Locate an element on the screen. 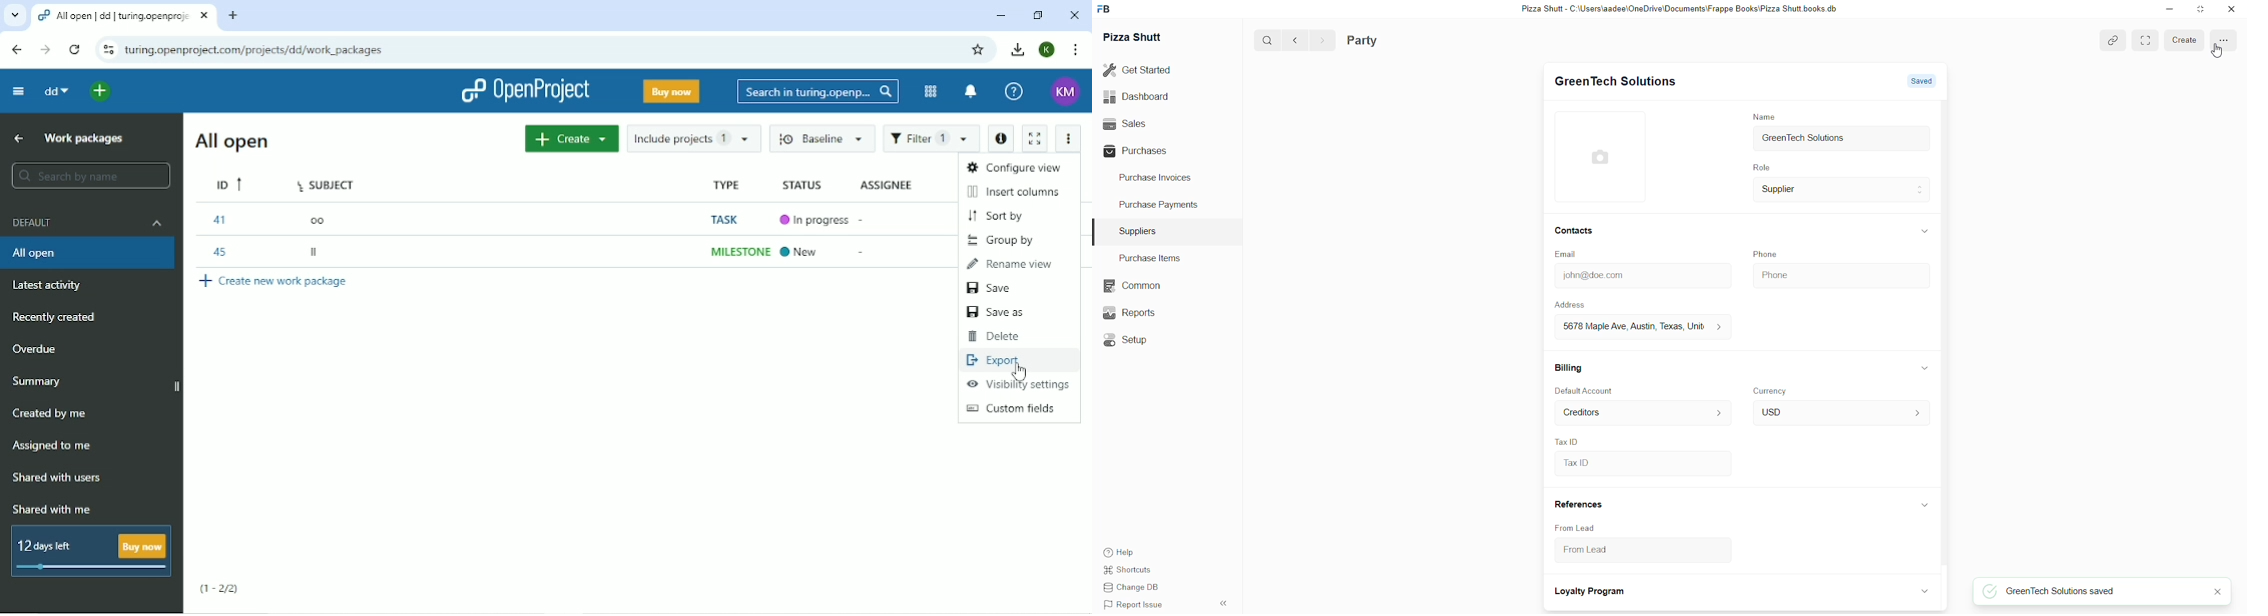 The height and width of the screenshot is (616, 2268). close is located at coordinates (2218, 591).